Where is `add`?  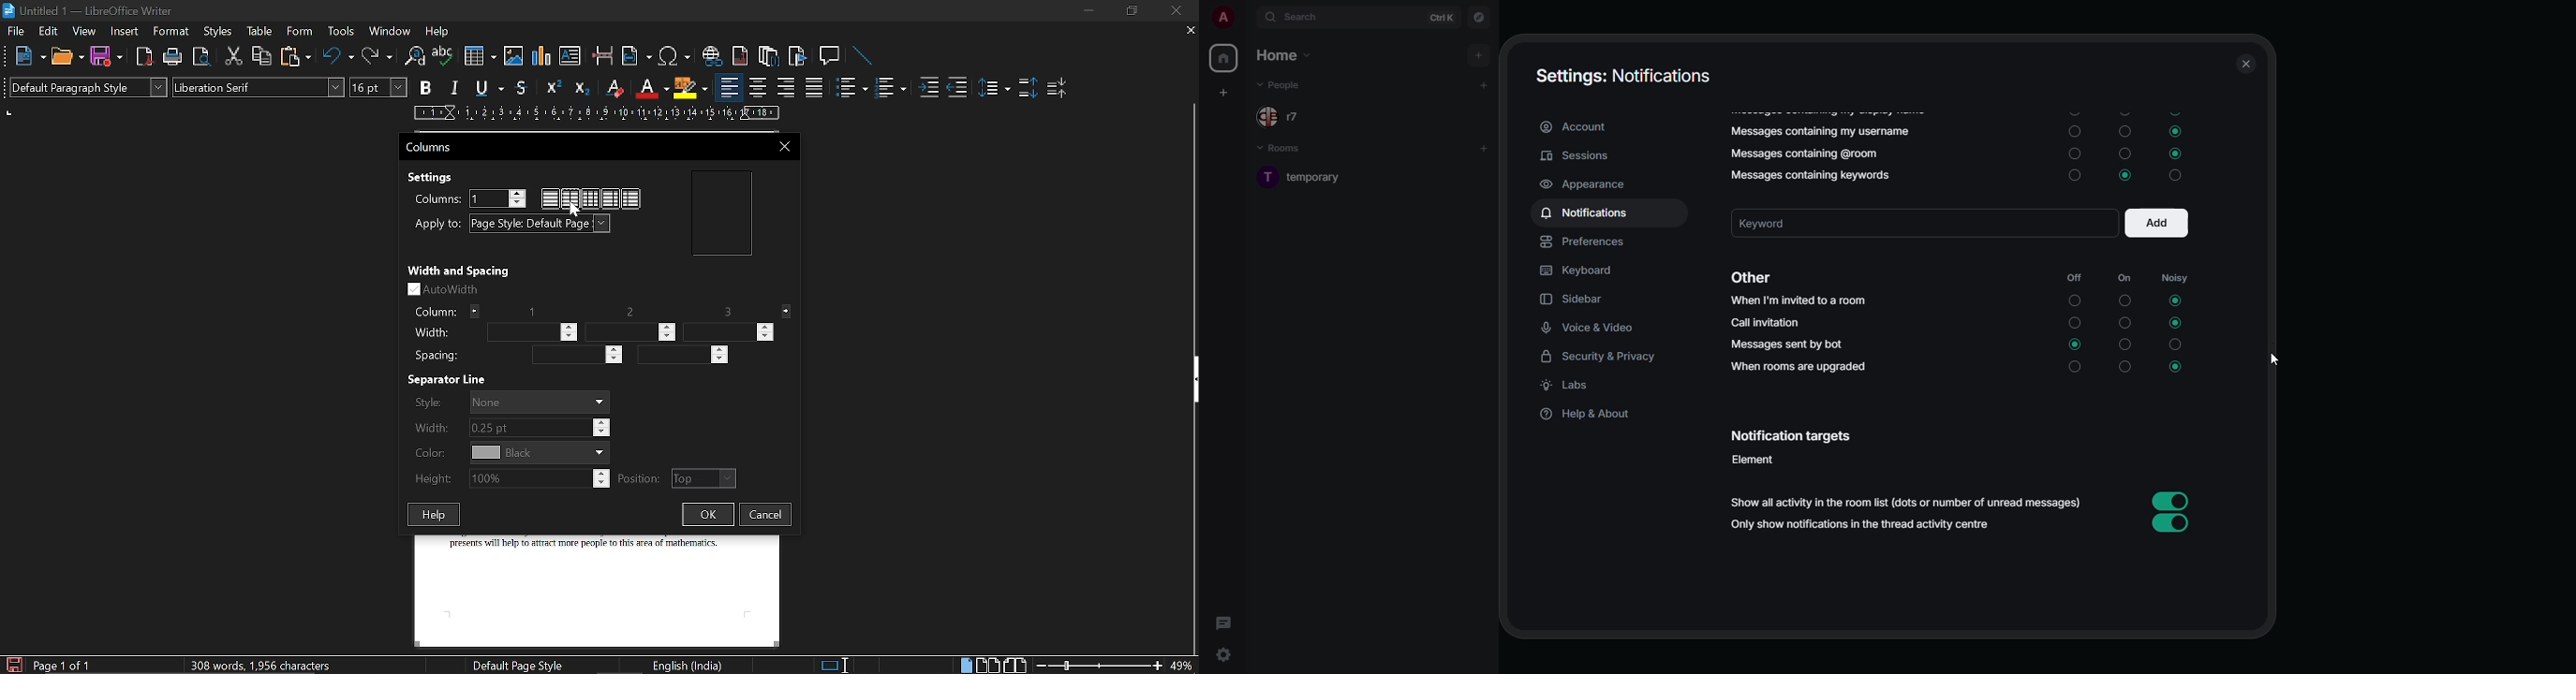
add is located at coordinates (1485, 145).